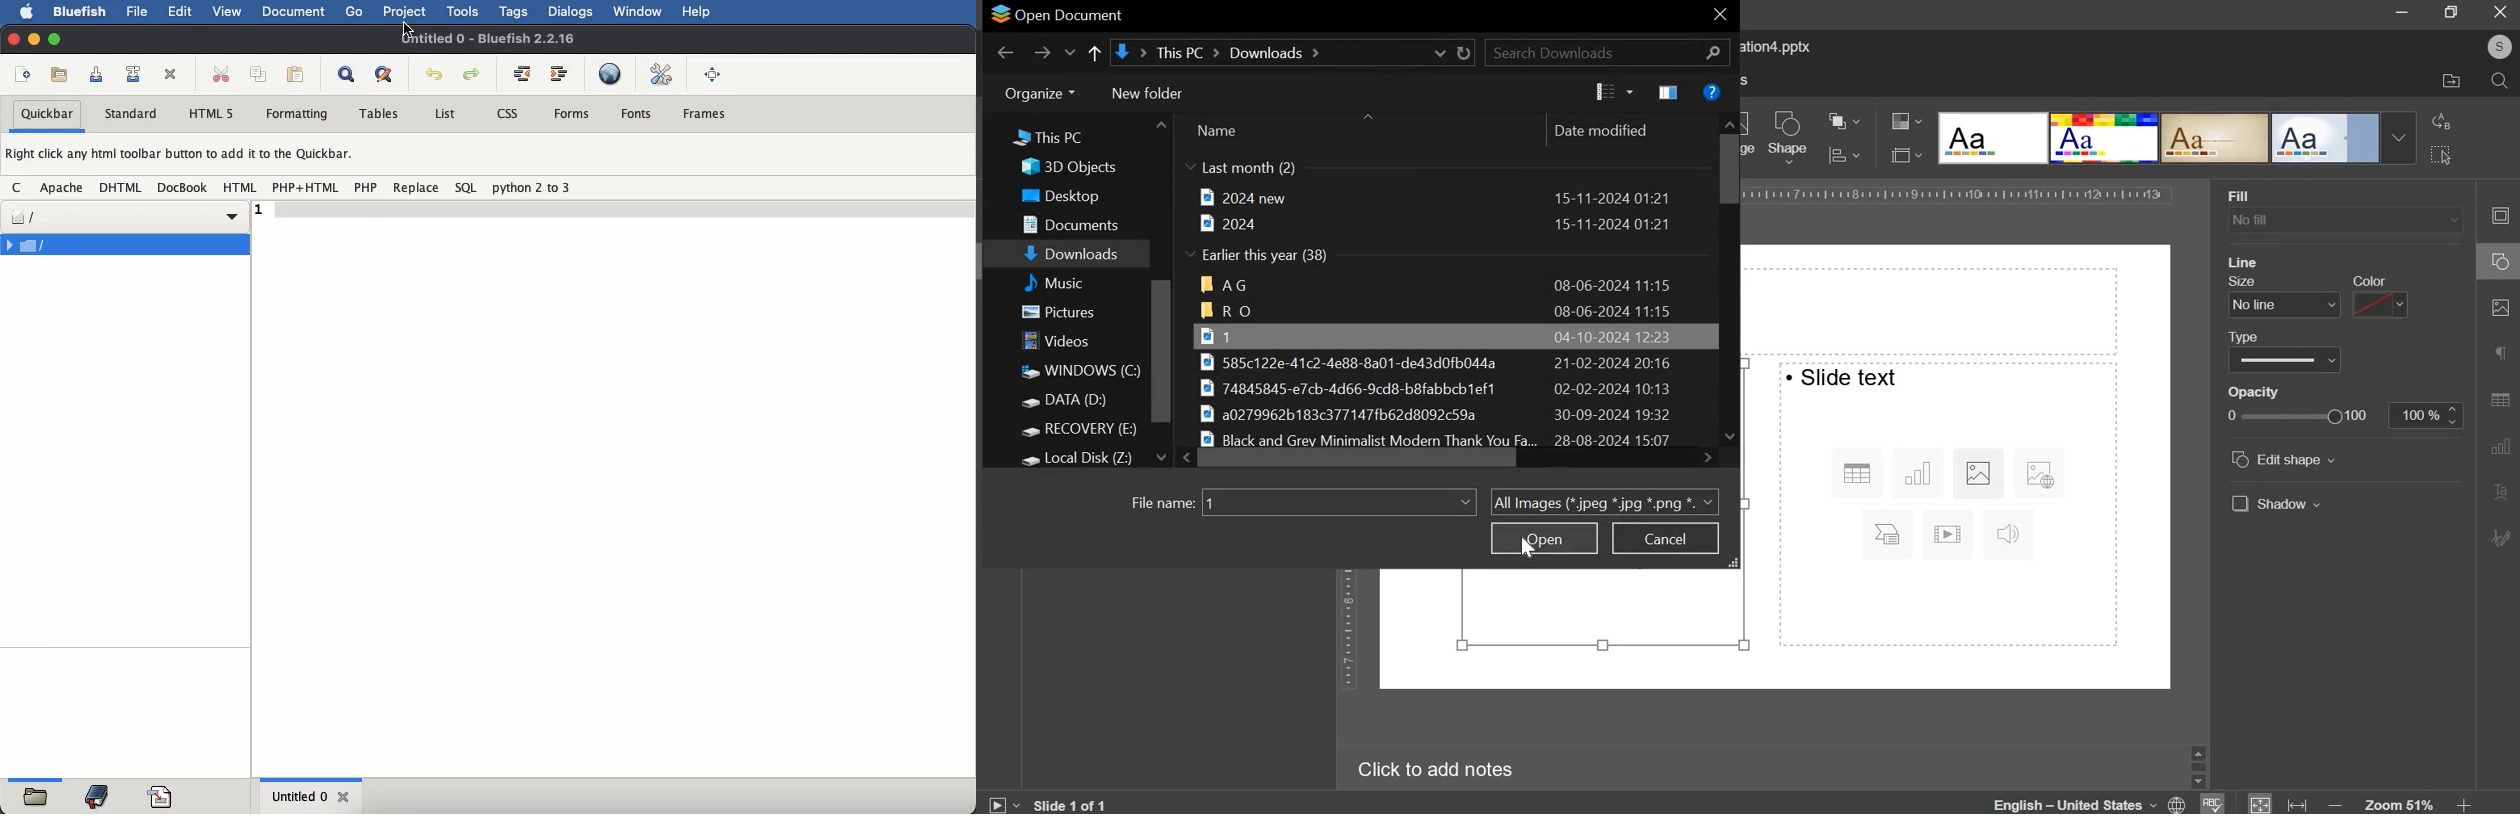 This screenshot has width=2520, height=840. What do you see at coordinates (1079, 371) in the screenshot?
I see `c drive` at bounding box center [1079, 371].